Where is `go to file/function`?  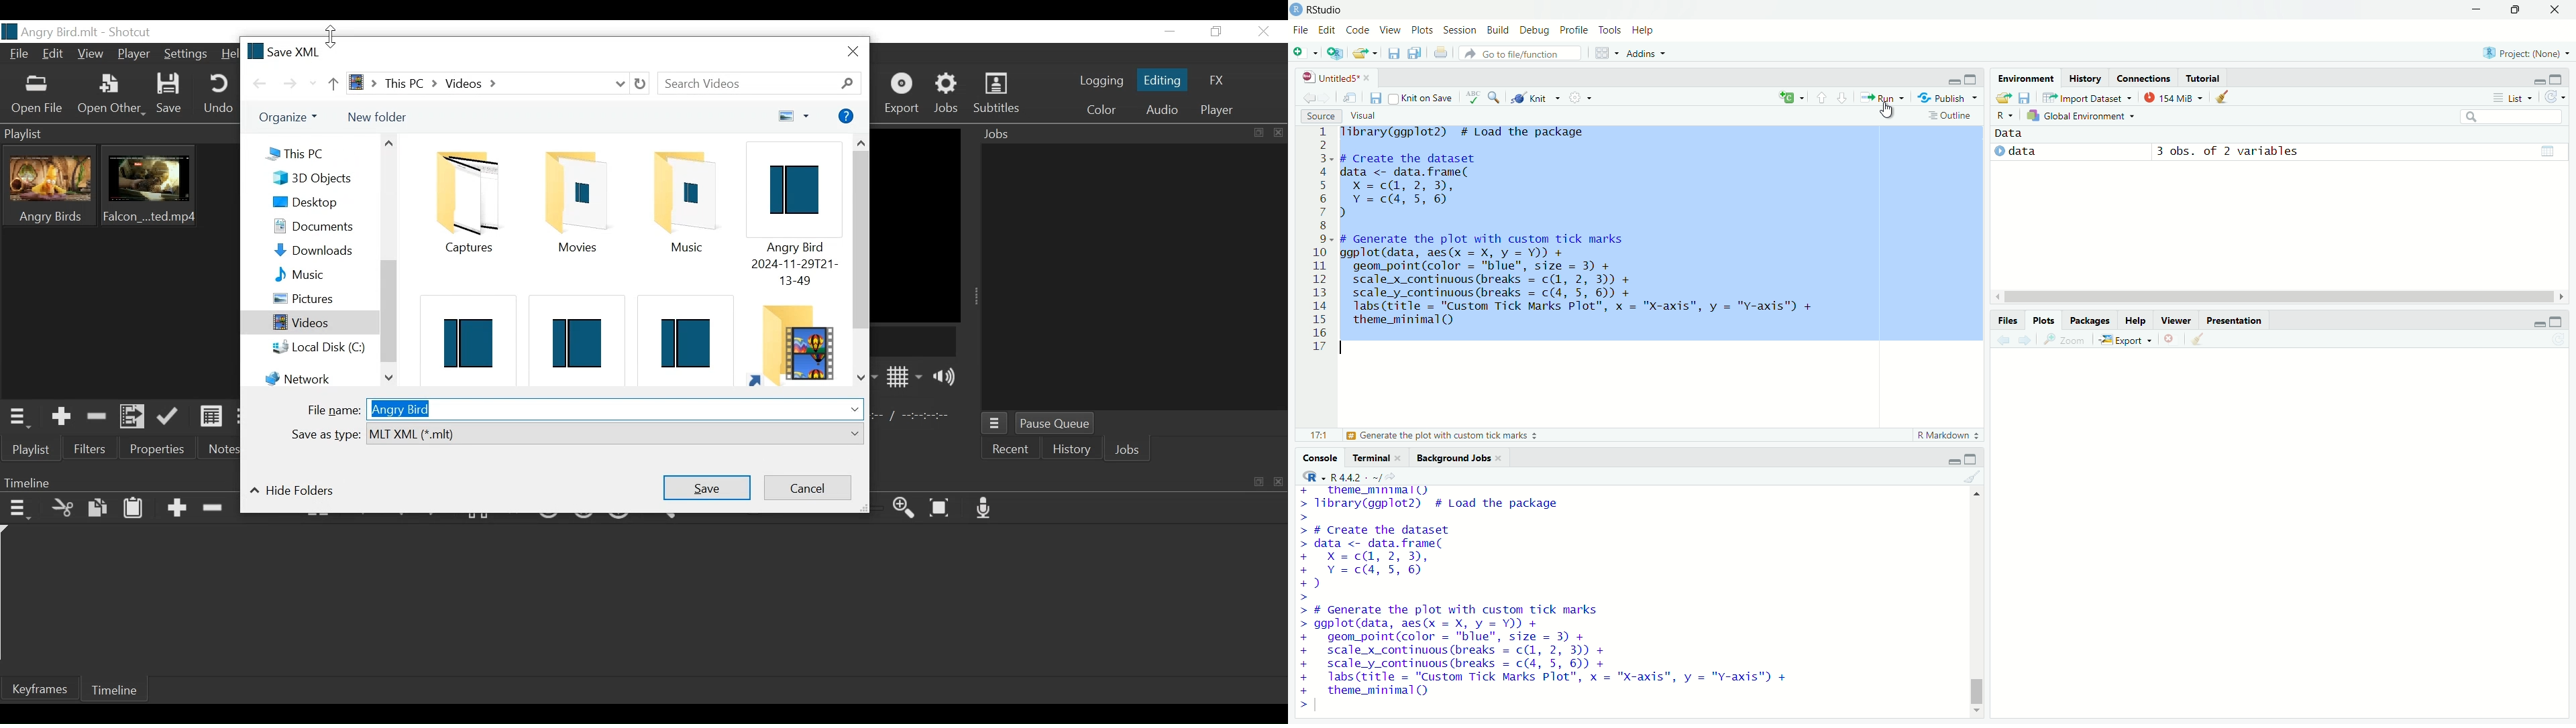
go to file/function is located at coordinates (1520, 53).